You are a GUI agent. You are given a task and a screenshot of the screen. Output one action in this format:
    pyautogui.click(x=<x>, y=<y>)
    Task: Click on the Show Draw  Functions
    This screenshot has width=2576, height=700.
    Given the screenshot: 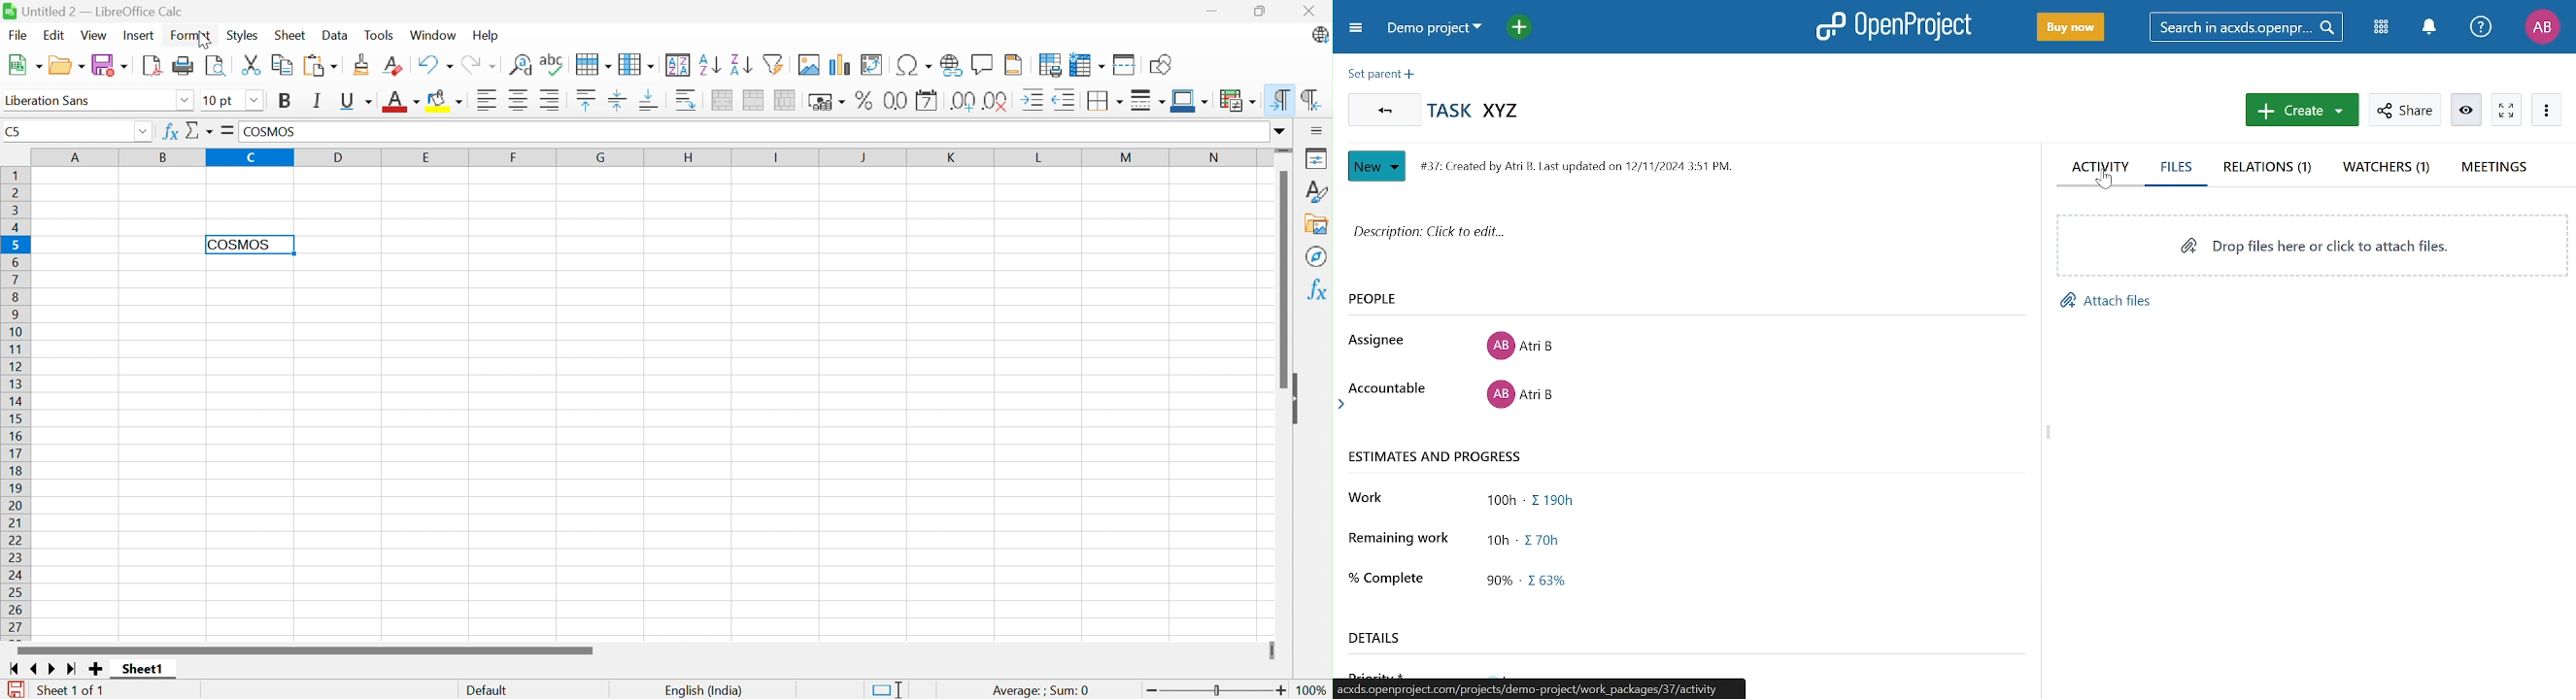 What is the action you would take?
    pyautogui.click(x=1164, y=63)
    